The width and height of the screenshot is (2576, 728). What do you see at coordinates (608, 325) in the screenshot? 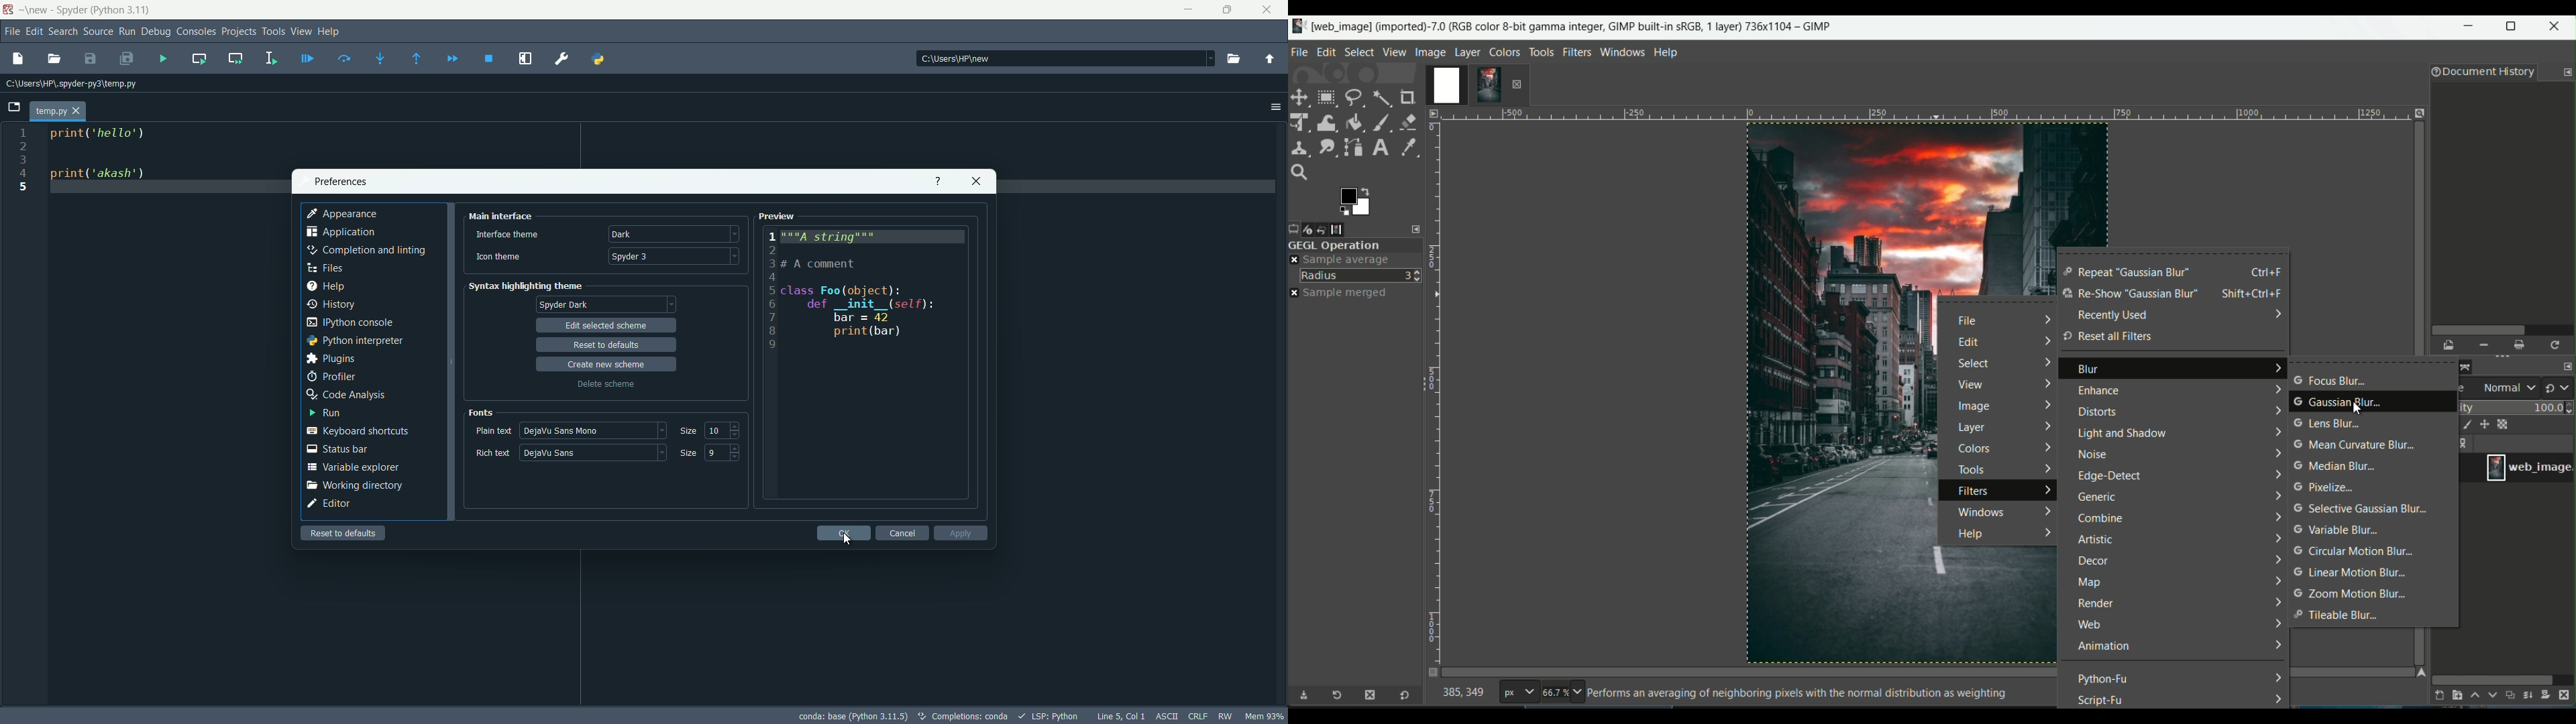
I see `edit selected theme` at bounding box center [608, 325].